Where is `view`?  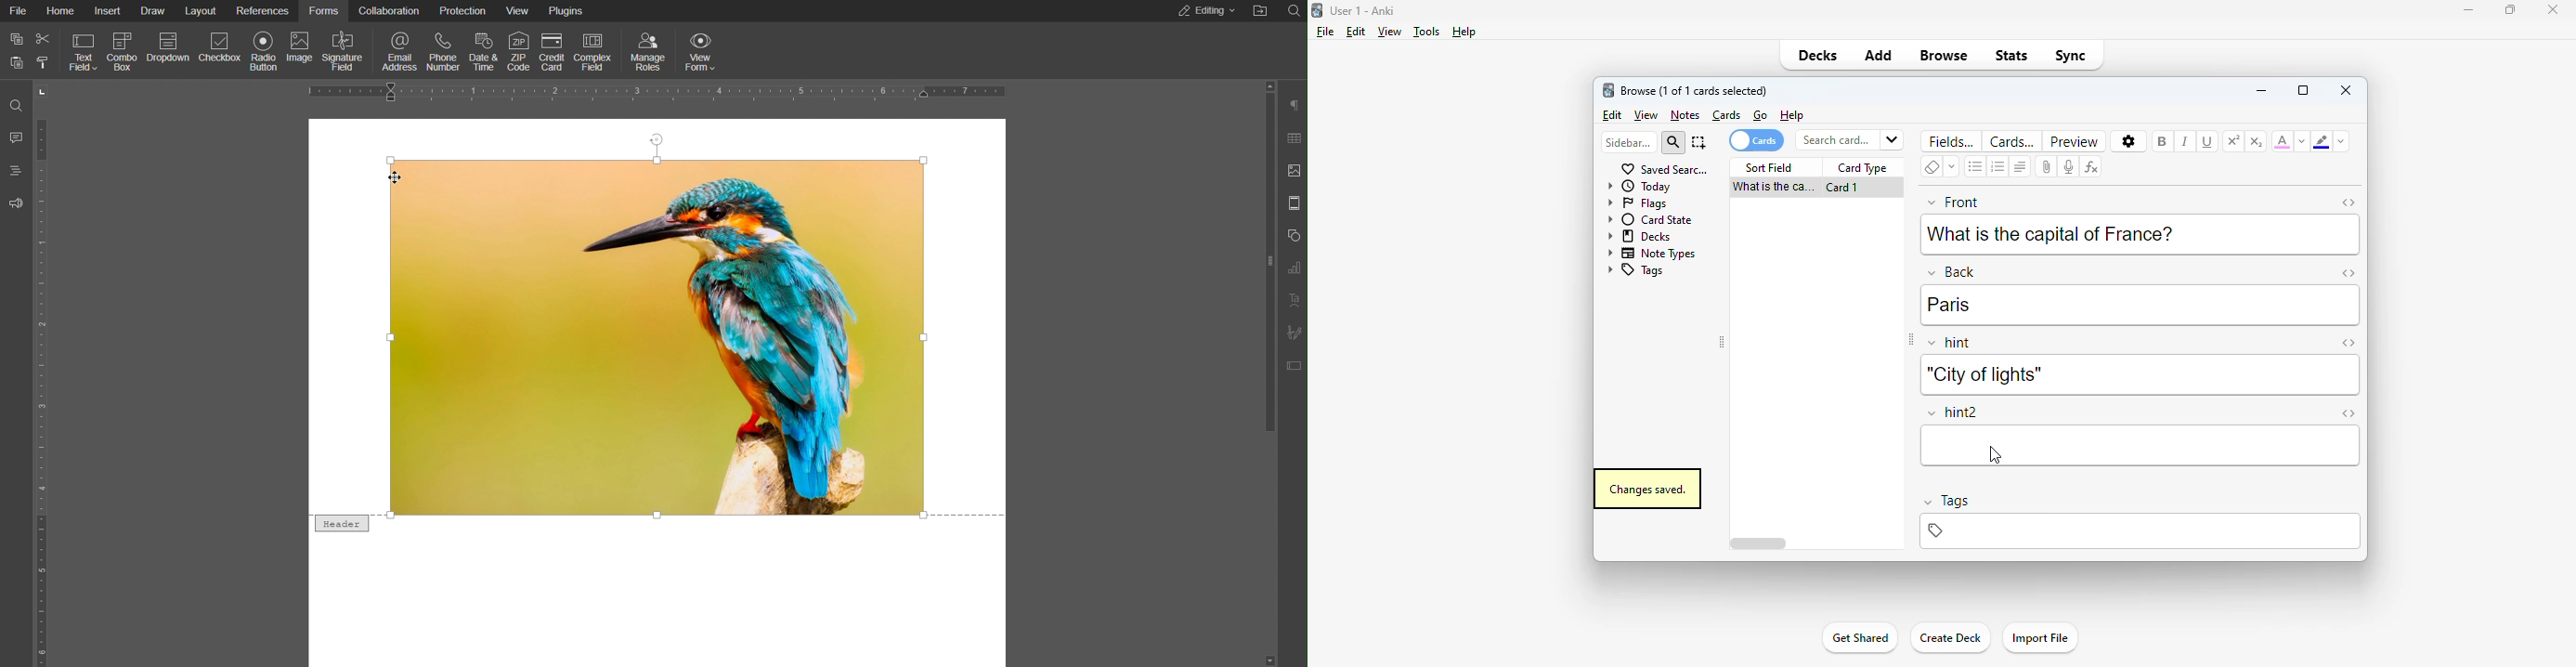
view is located at coordinates (1389, 31).